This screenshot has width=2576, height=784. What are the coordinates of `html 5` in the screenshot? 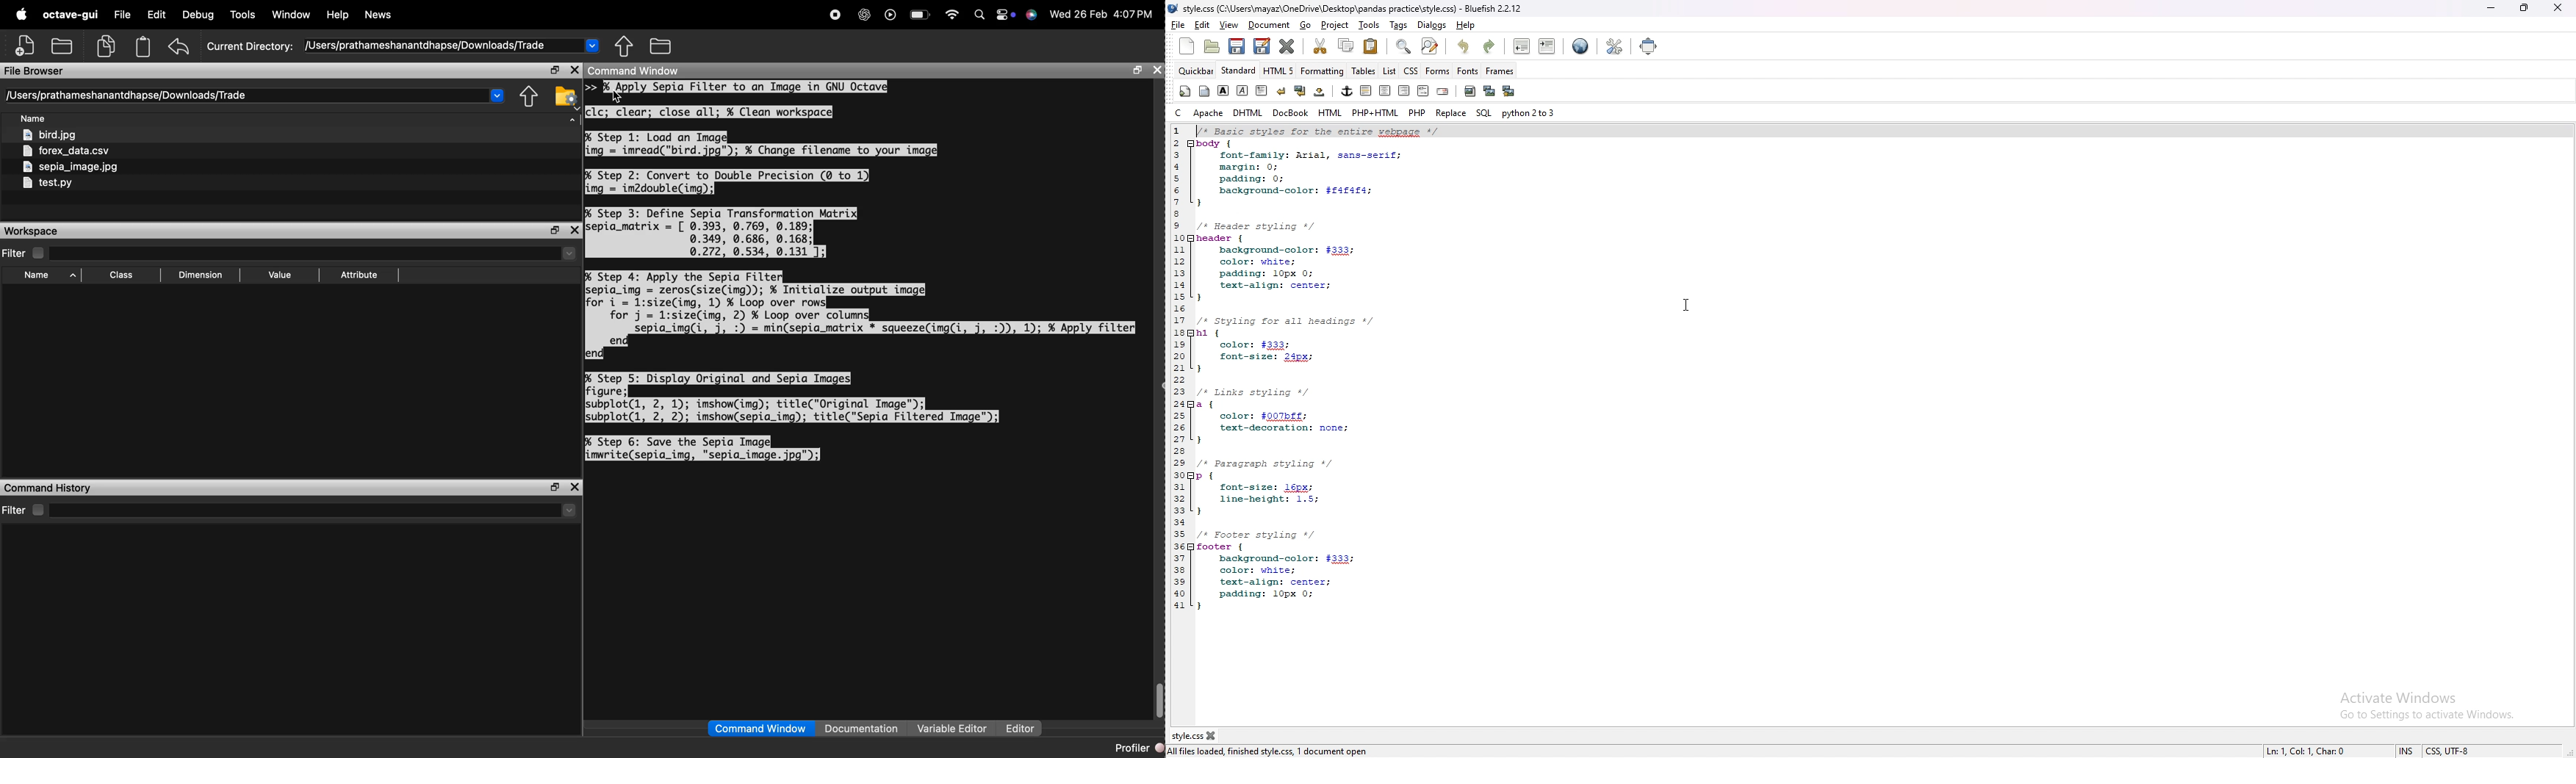 It's located at (1278, 71).